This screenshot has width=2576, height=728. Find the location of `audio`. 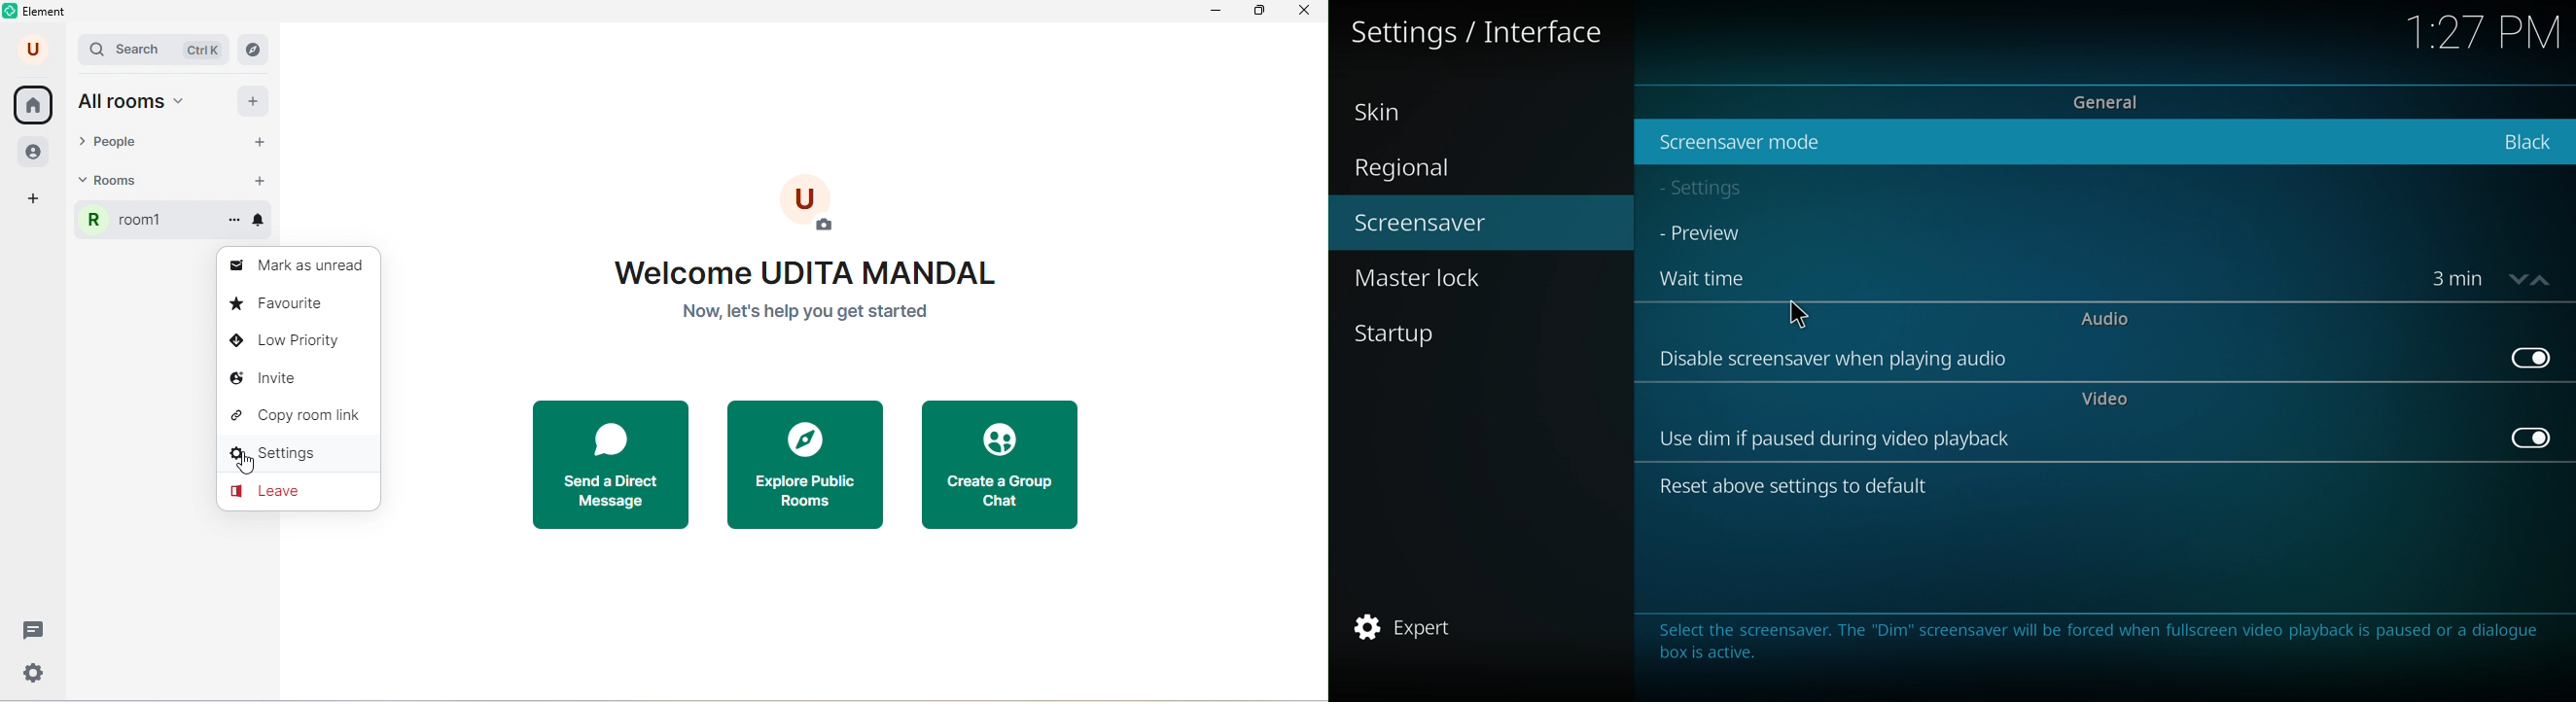

audio is located at coordinates (2105, 318).